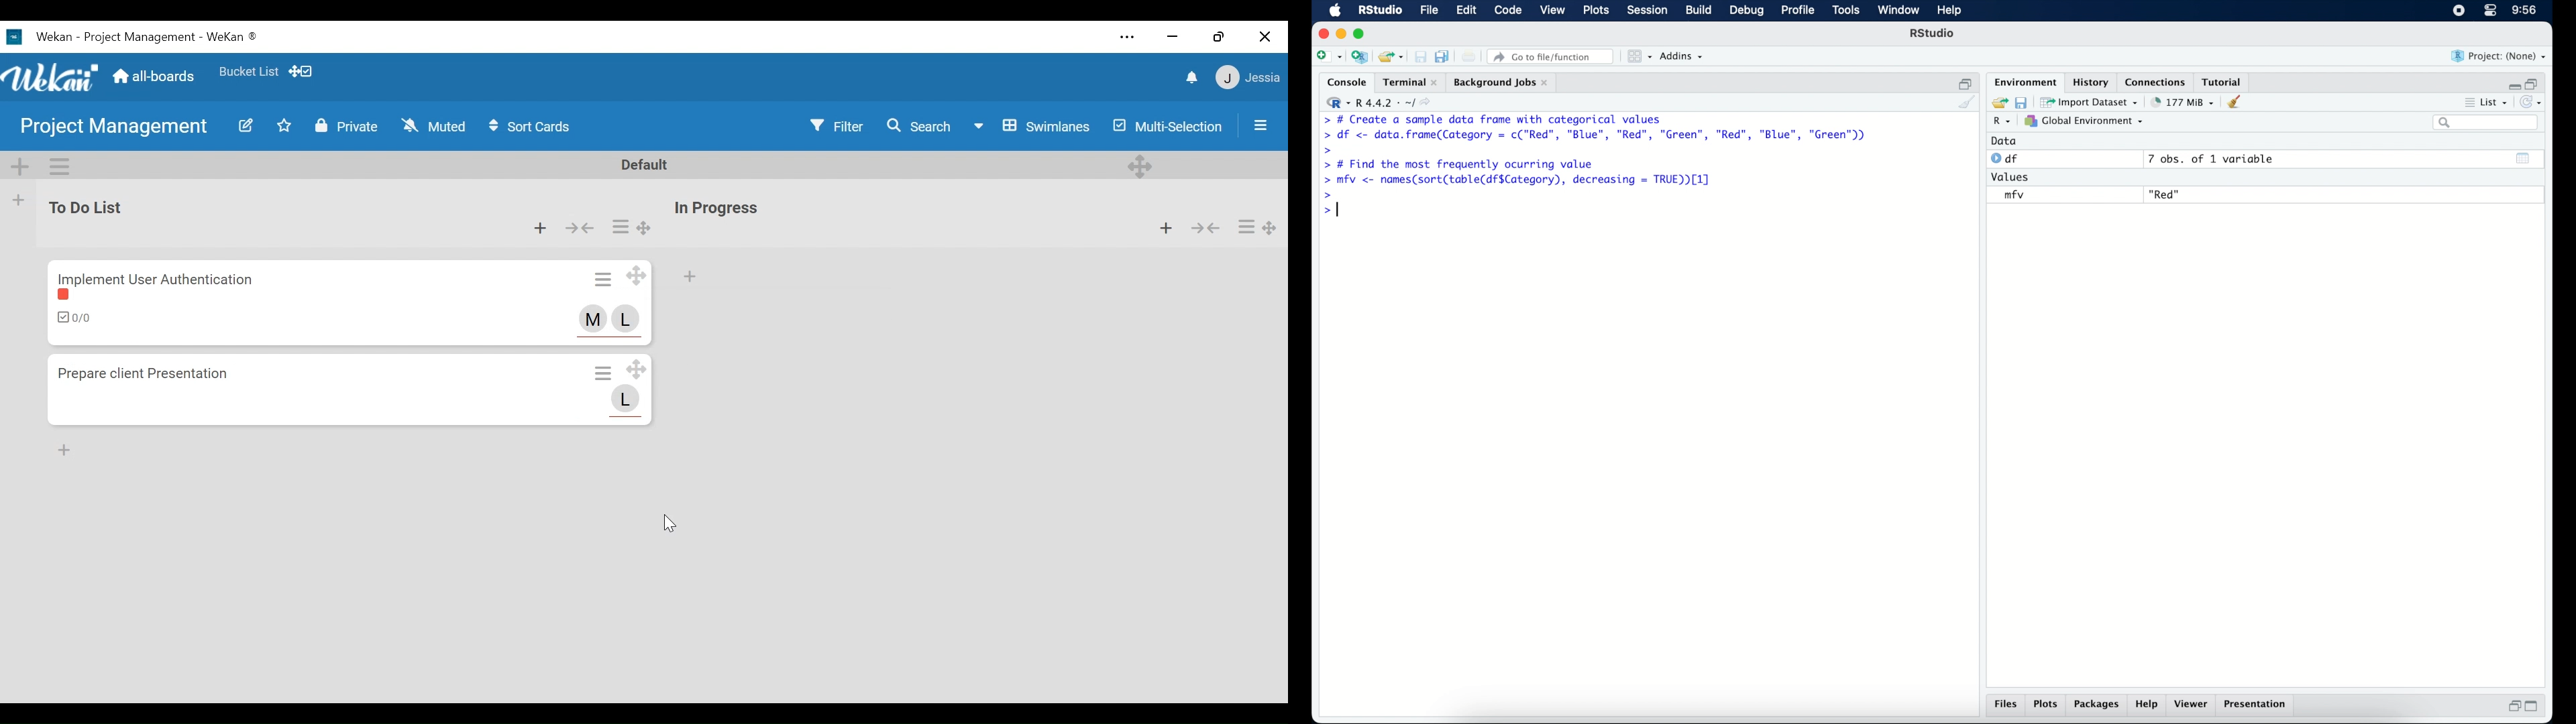  I want to click on card actions, so click(621, 227).